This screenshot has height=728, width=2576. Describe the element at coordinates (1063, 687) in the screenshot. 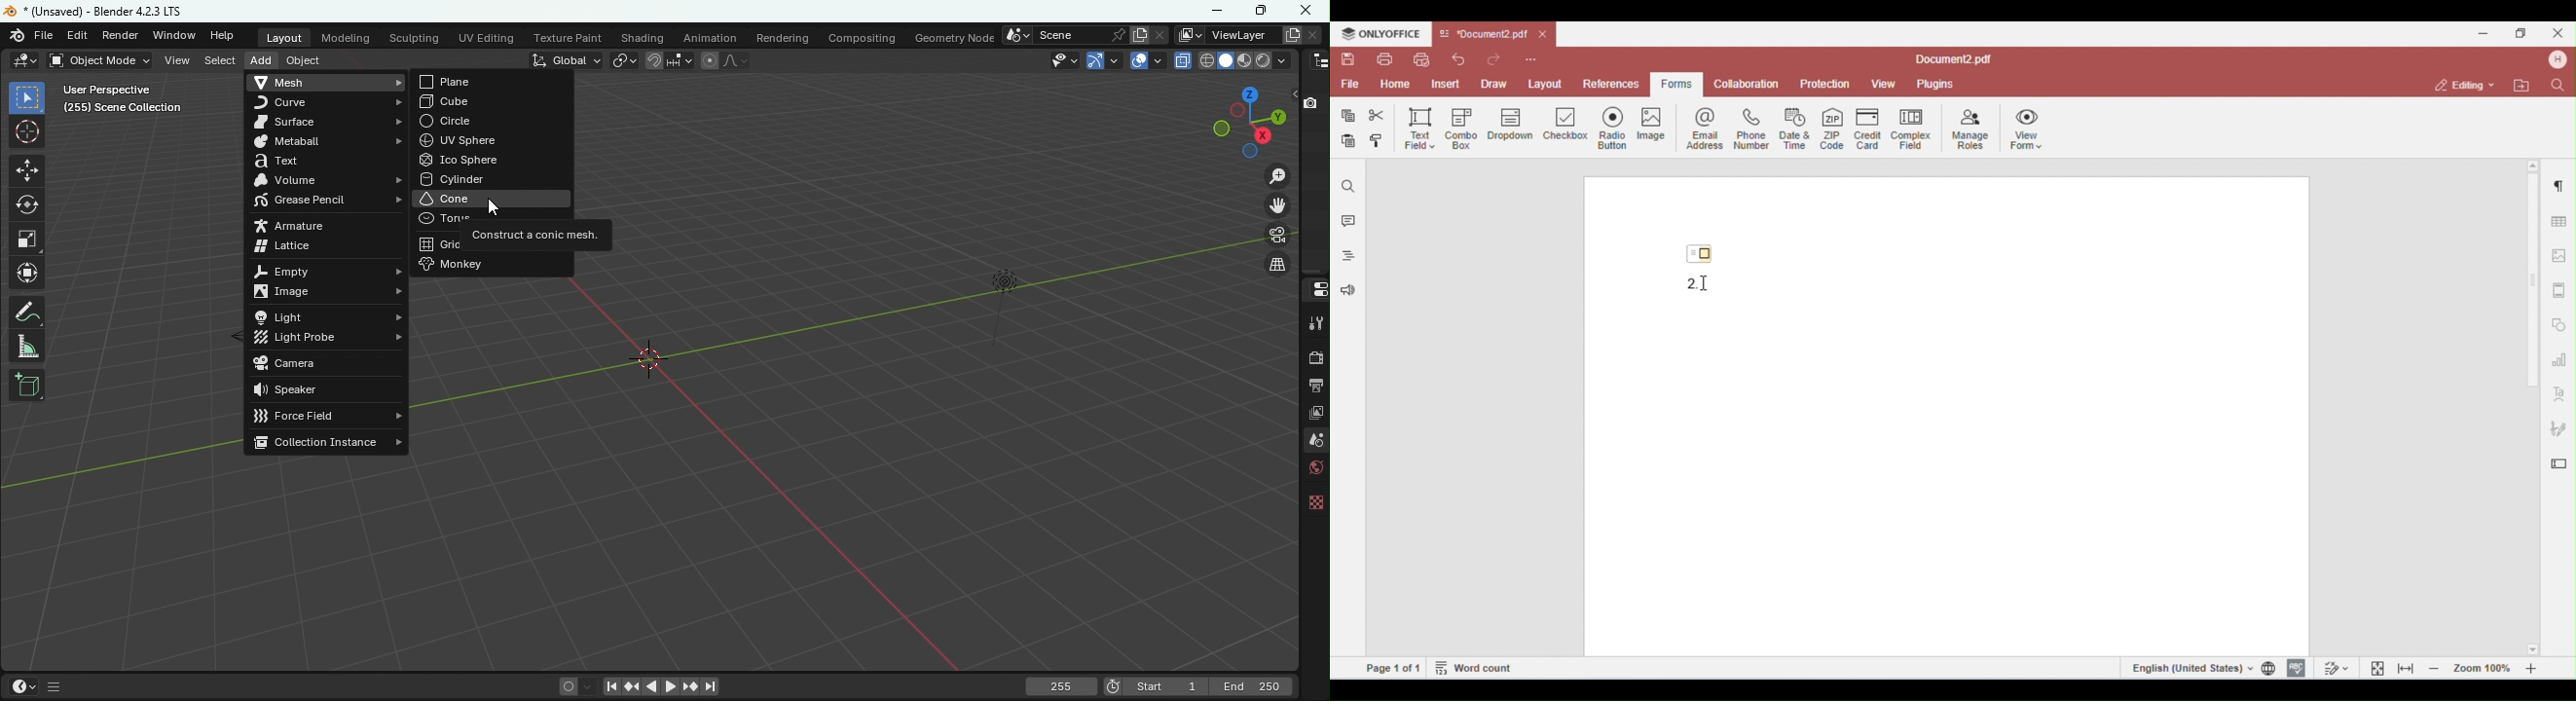

I see `Current frame` at that location.